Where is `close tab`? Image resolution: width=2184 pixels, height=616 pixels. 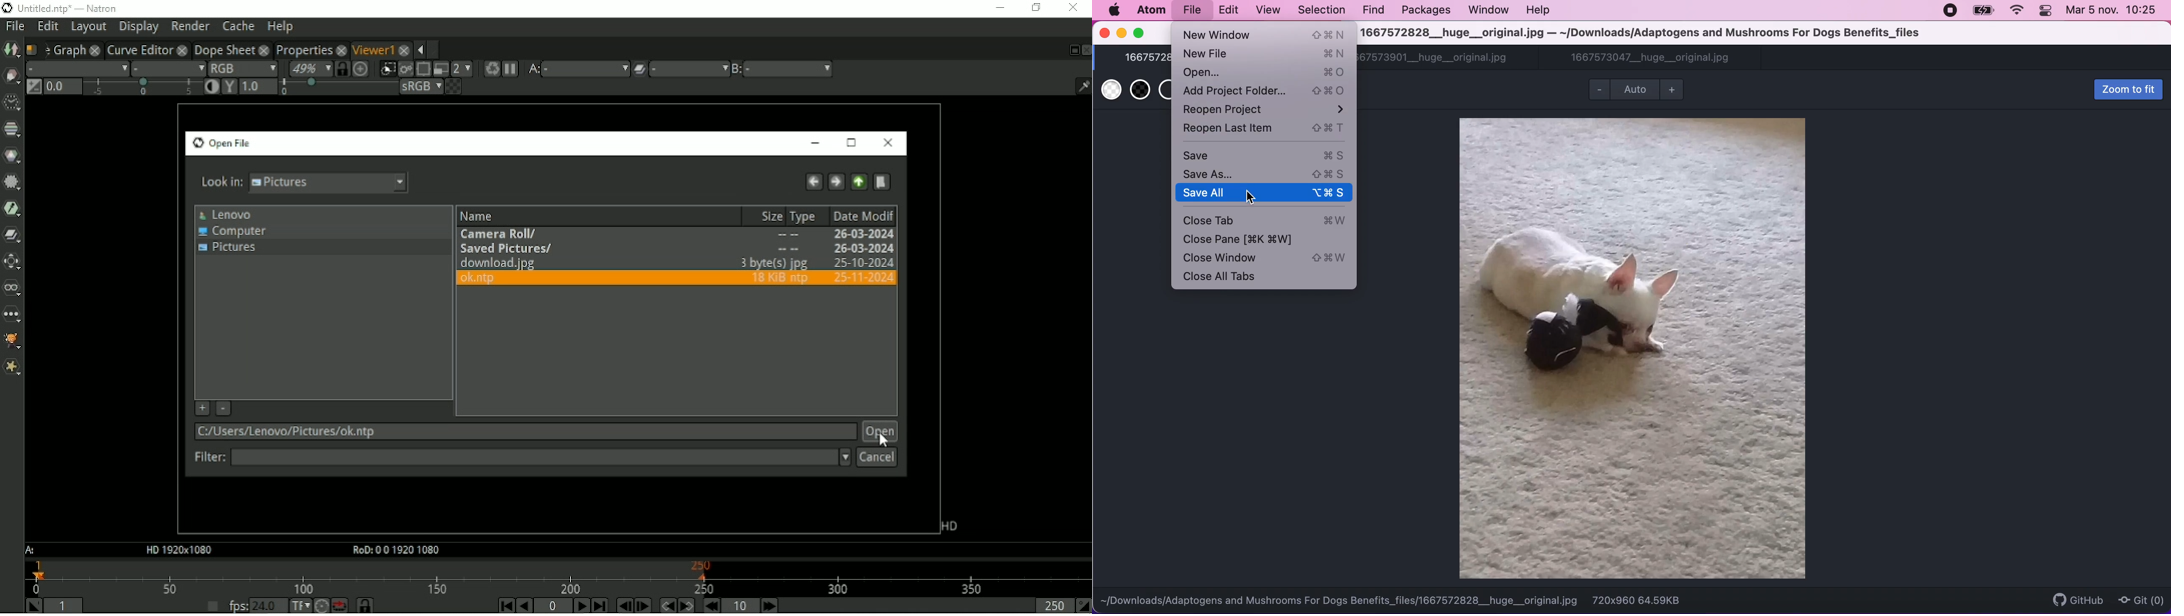
close tab is located at coordinates (1263, 219).